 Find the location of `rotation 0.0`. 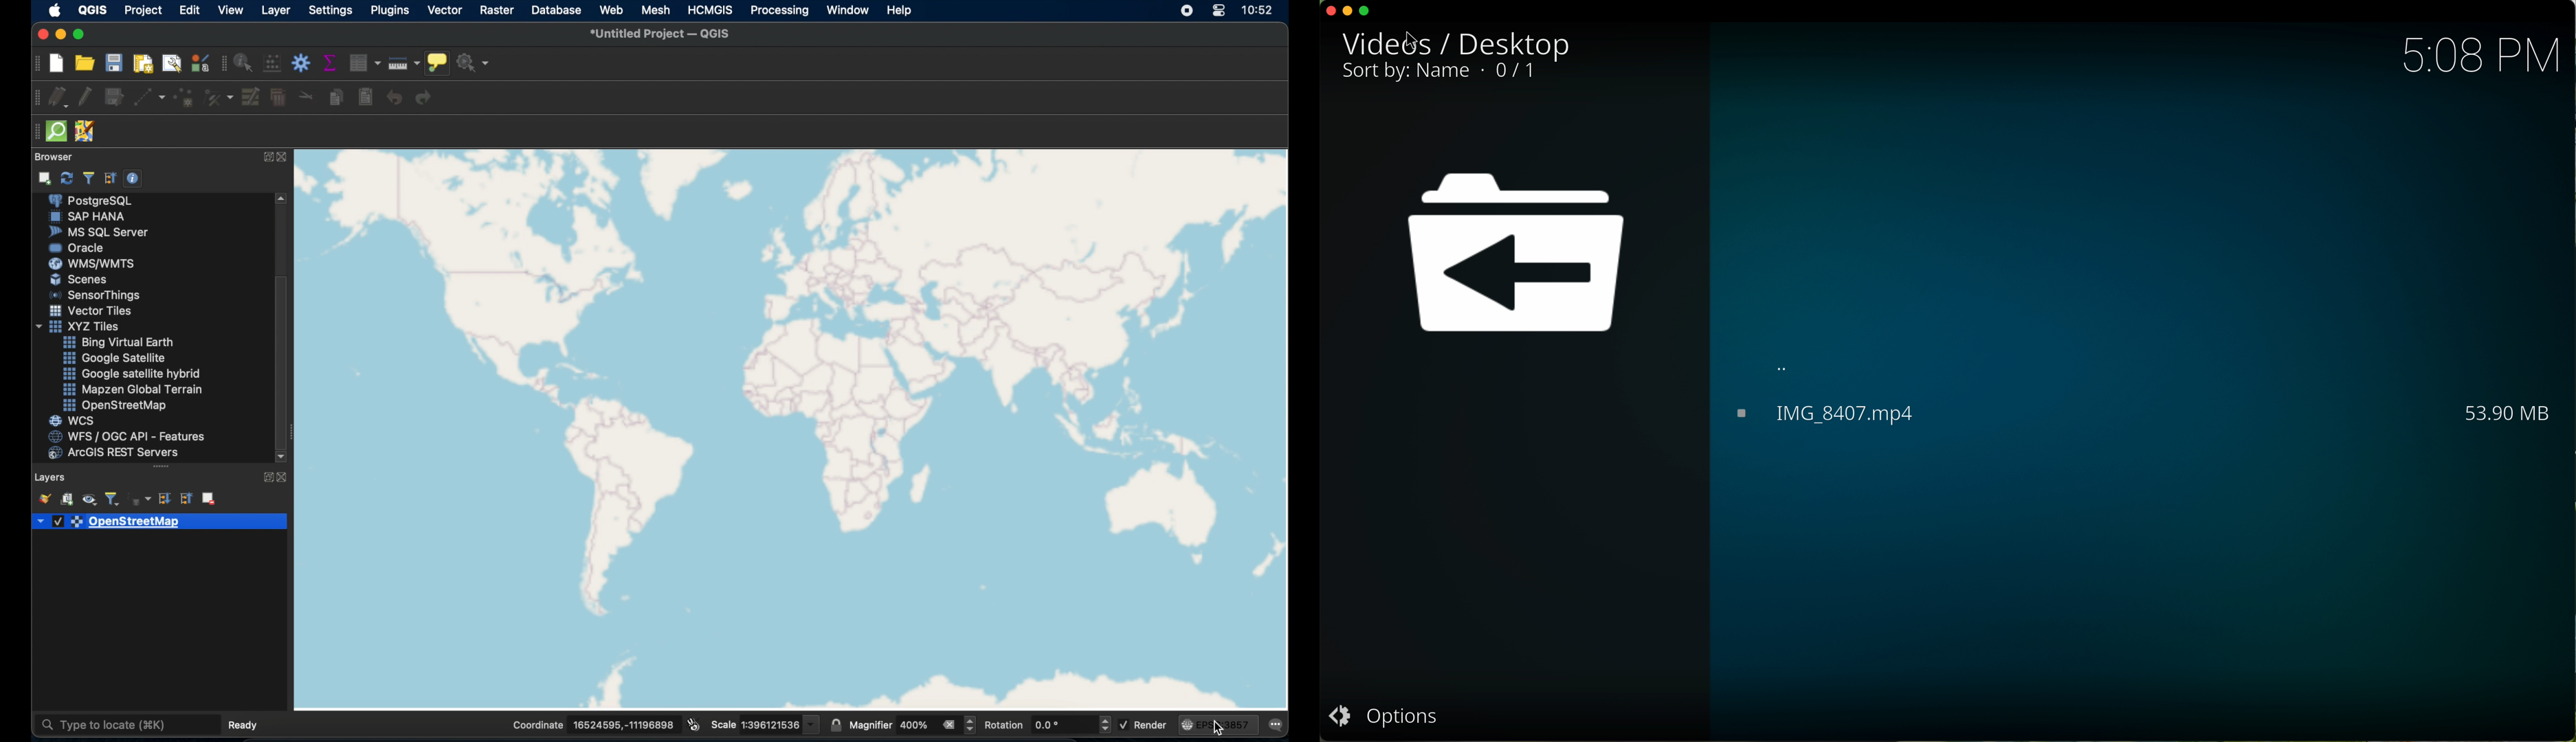

rotation 0.0 is located at coordinates (1047, 723).